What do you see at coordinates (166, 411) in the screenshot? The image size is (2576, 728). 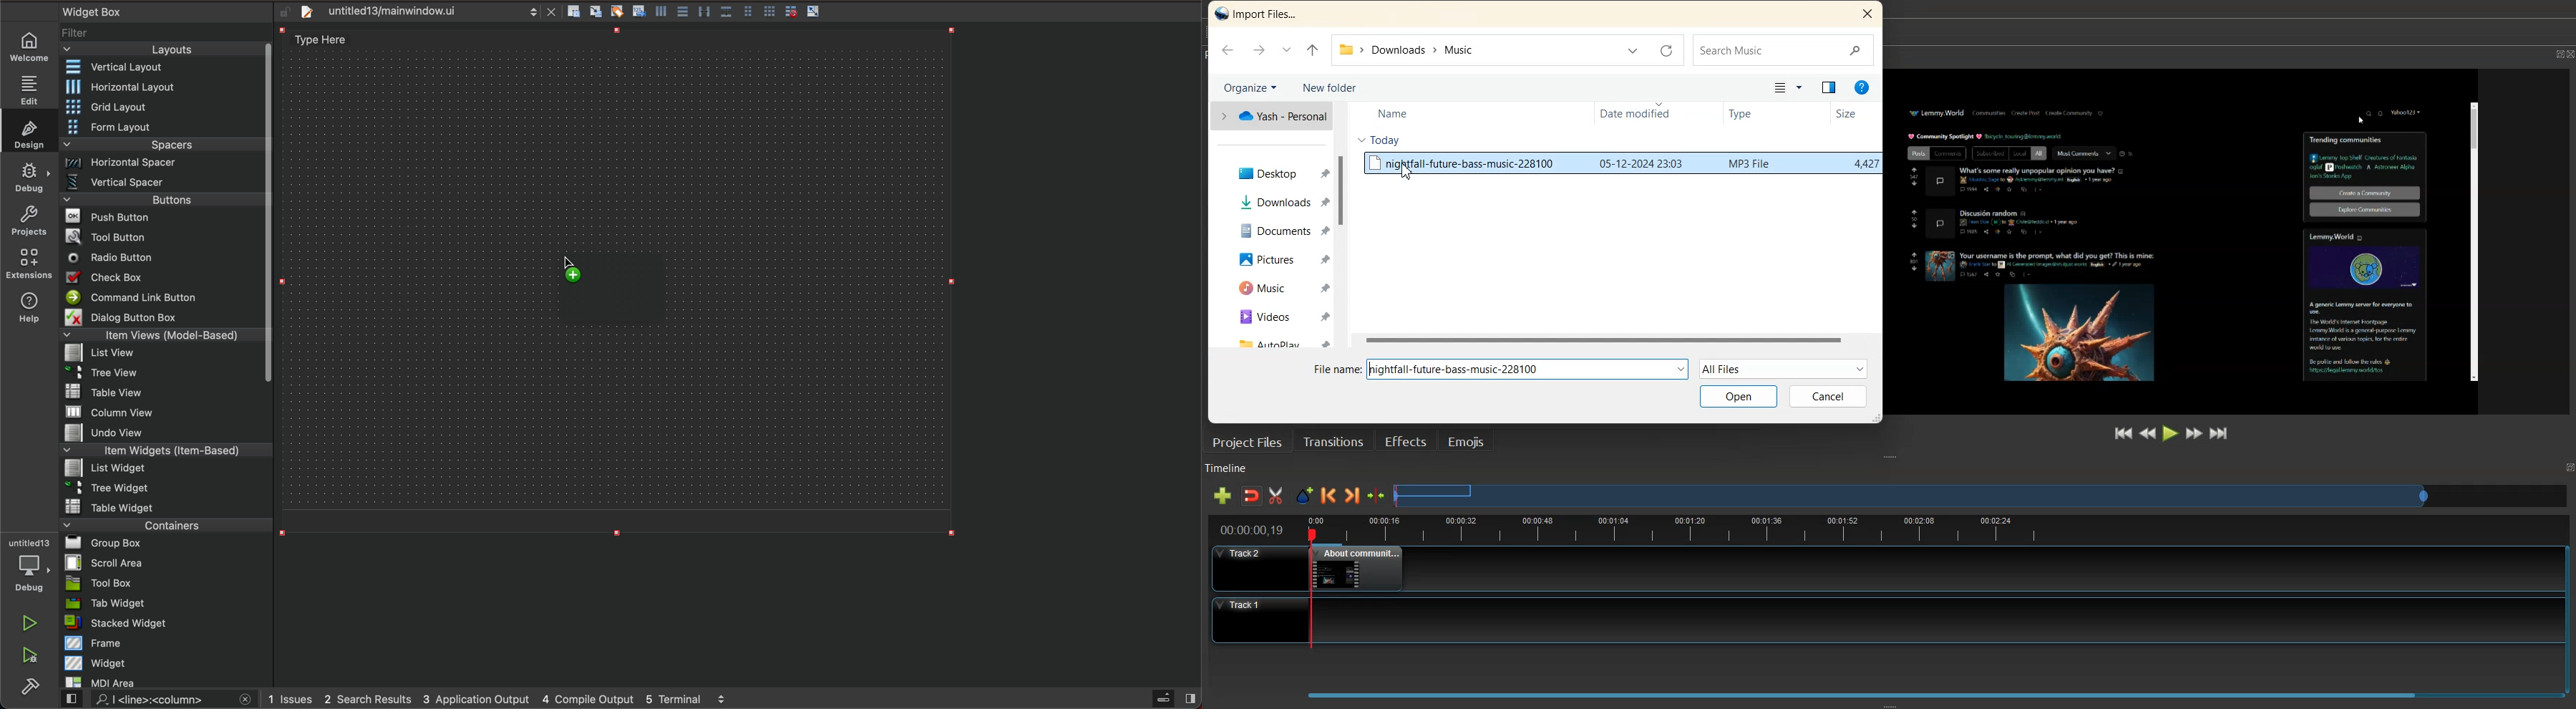 I see `column view` at bounding box center [166, 411].